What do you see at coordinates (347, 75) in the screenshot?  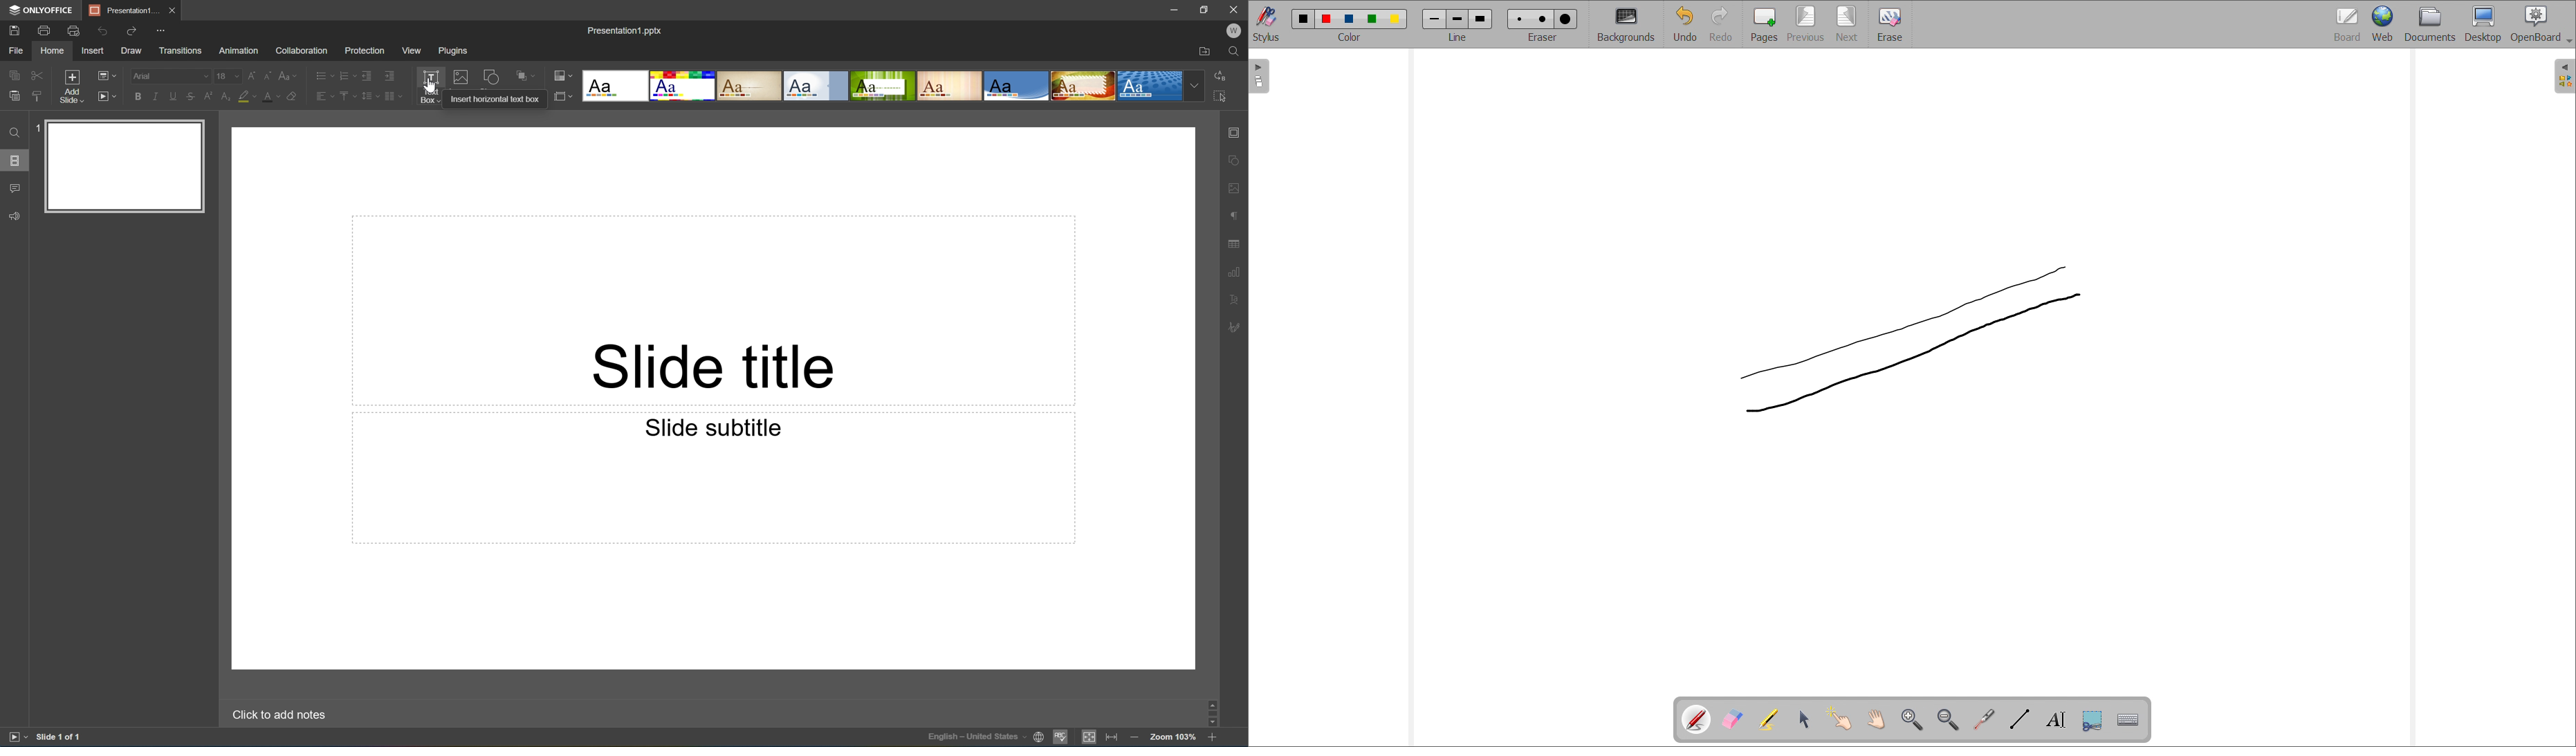 I see `Numbering` at bounding box center [347, 75].